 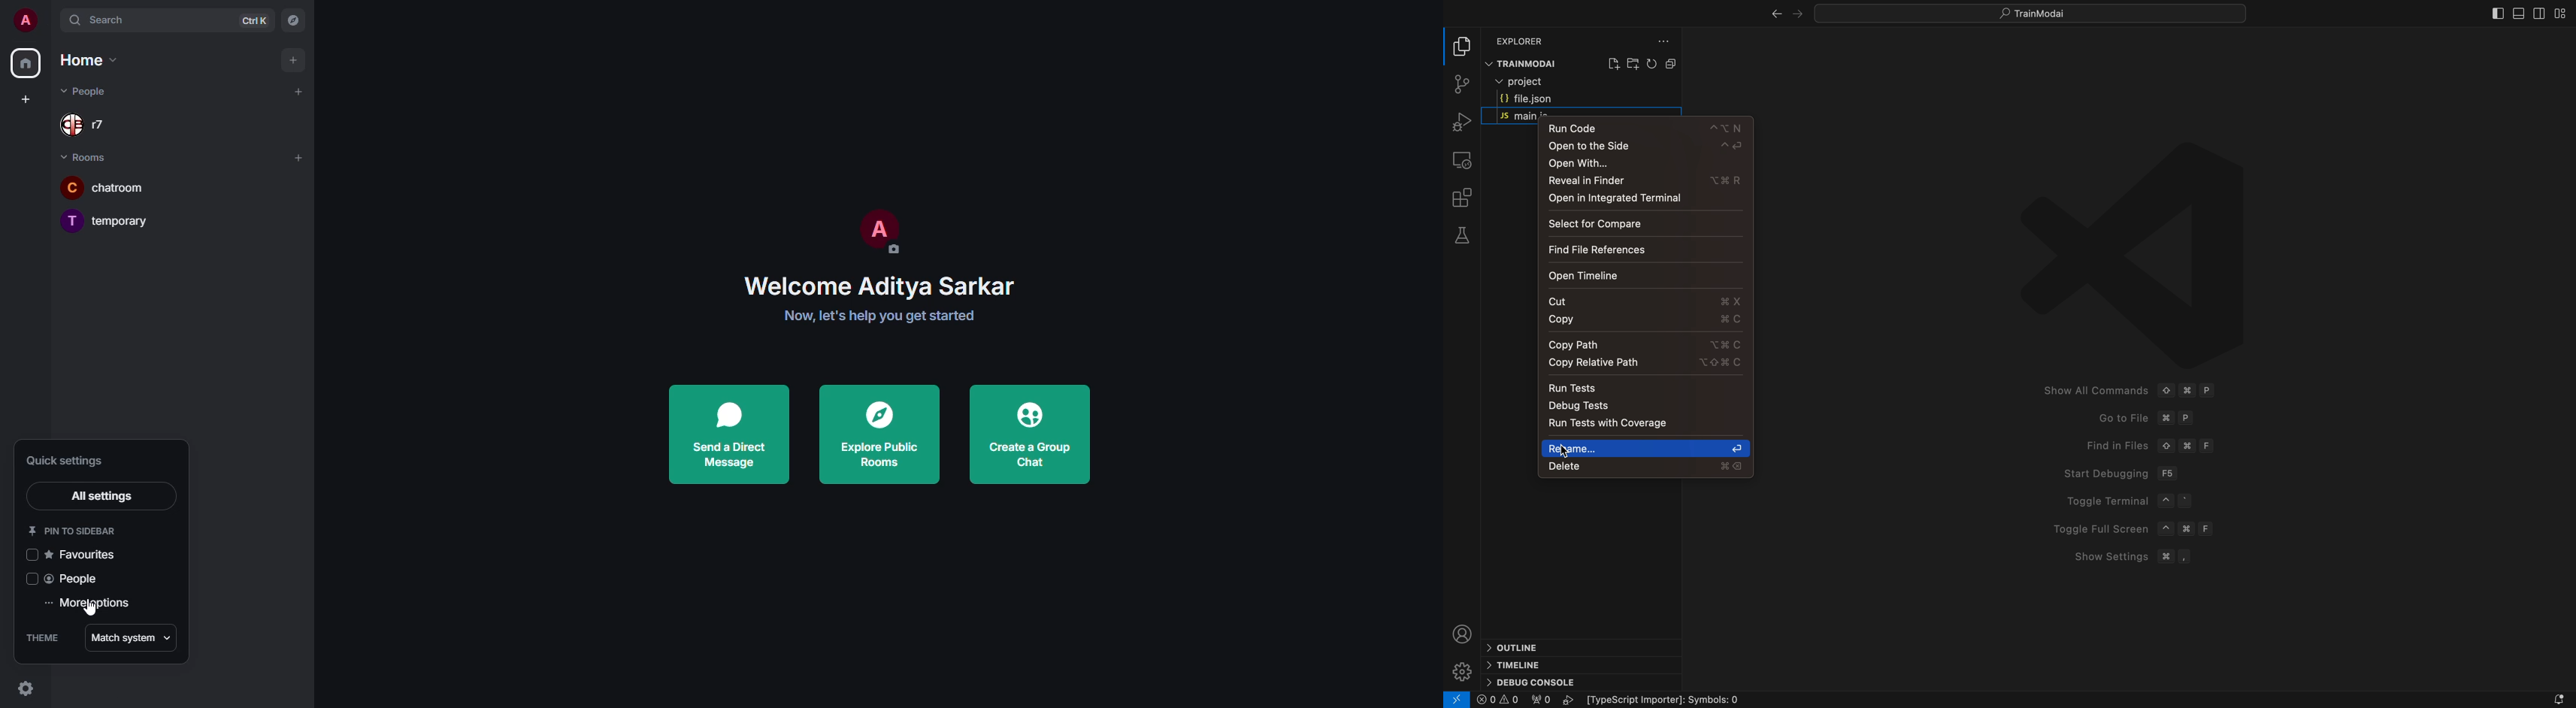 I want to click on sidebar bottom, so click(x=2518, y=15).